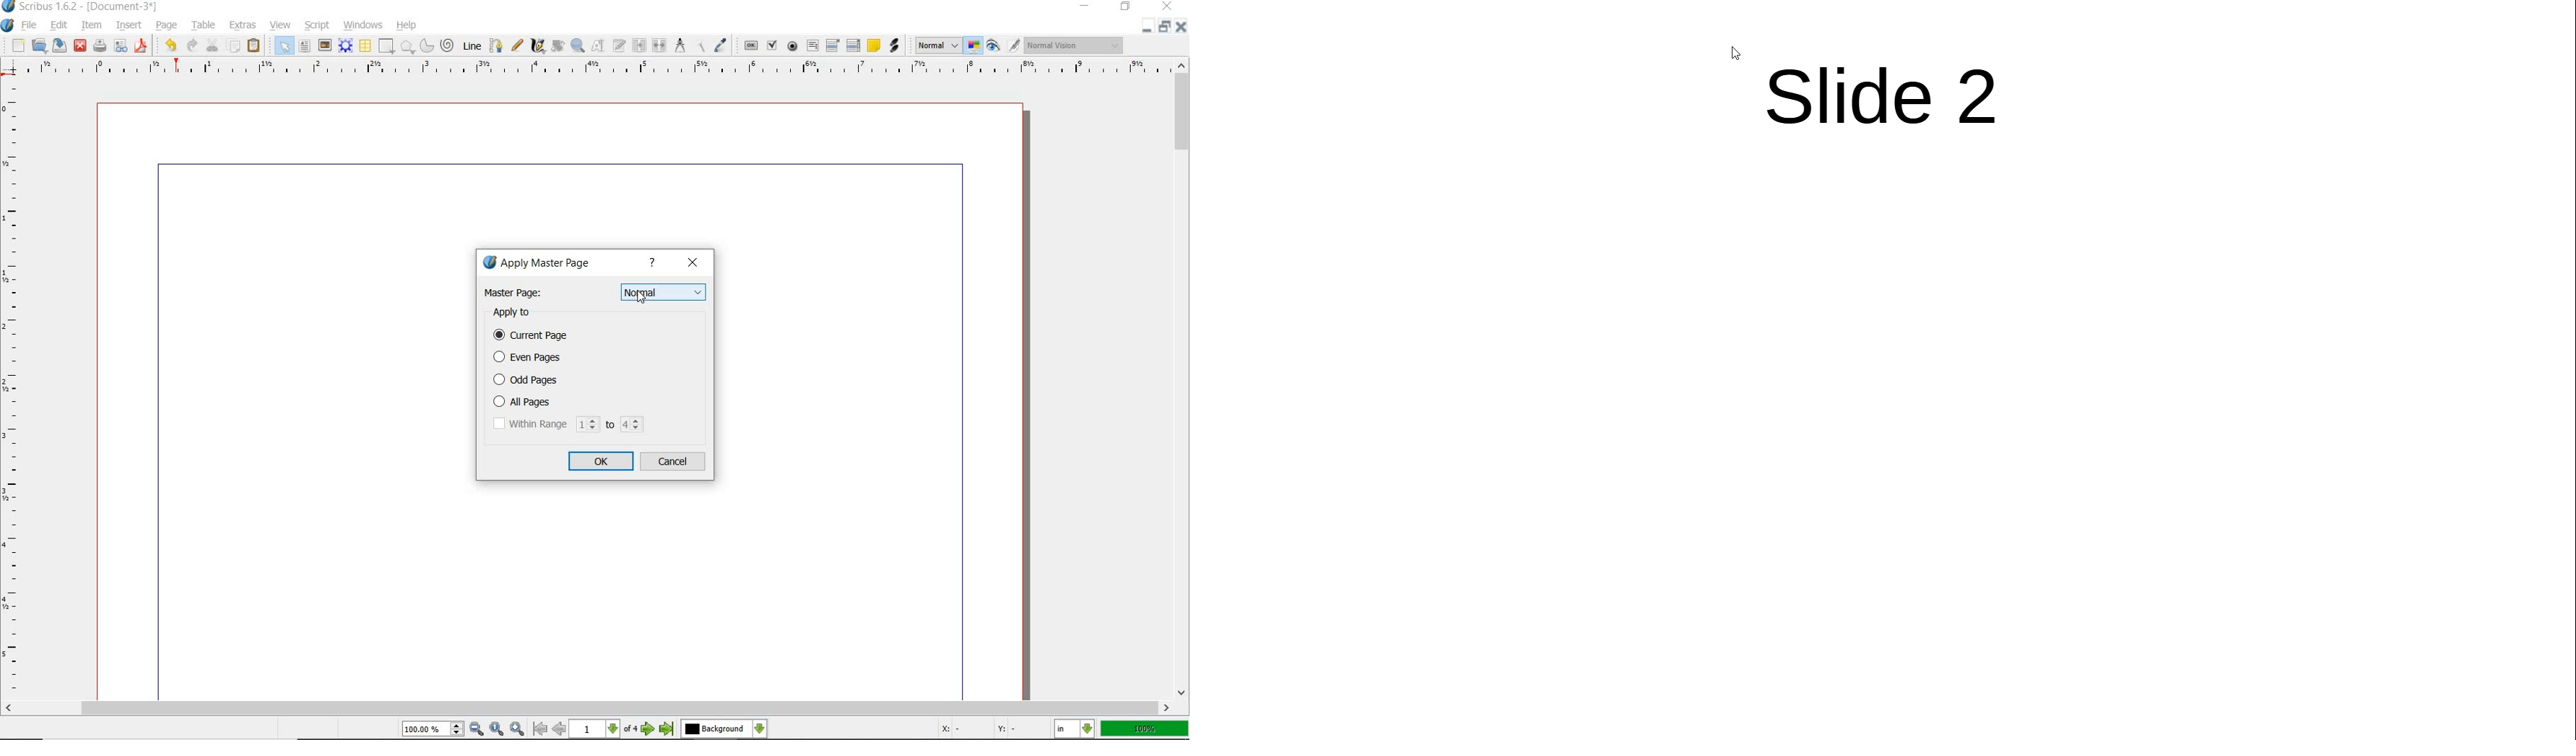  What do you see at coordinates (538, 729) in the screenshot?
I see `First Page` at bounding box center [538, 729].